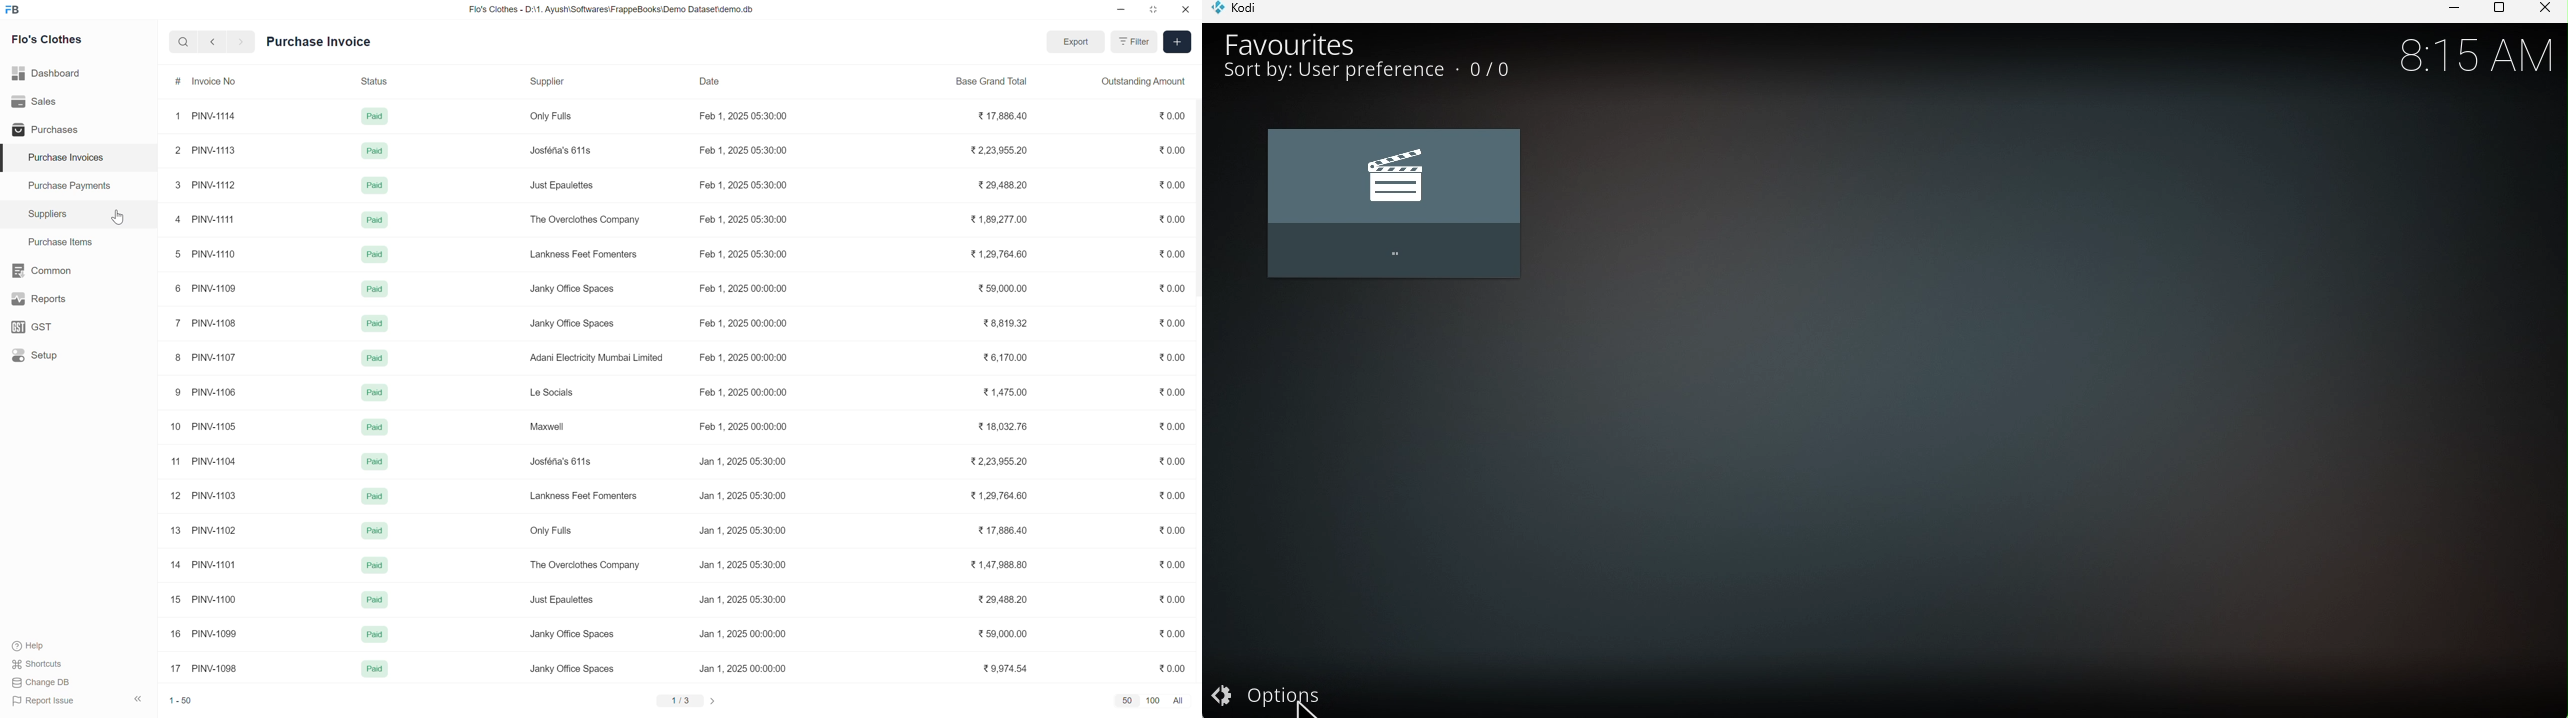 The image size is (2576, 728). Describe the element at coordinates (176, 668) in the screenshot. I see `17` at that location.